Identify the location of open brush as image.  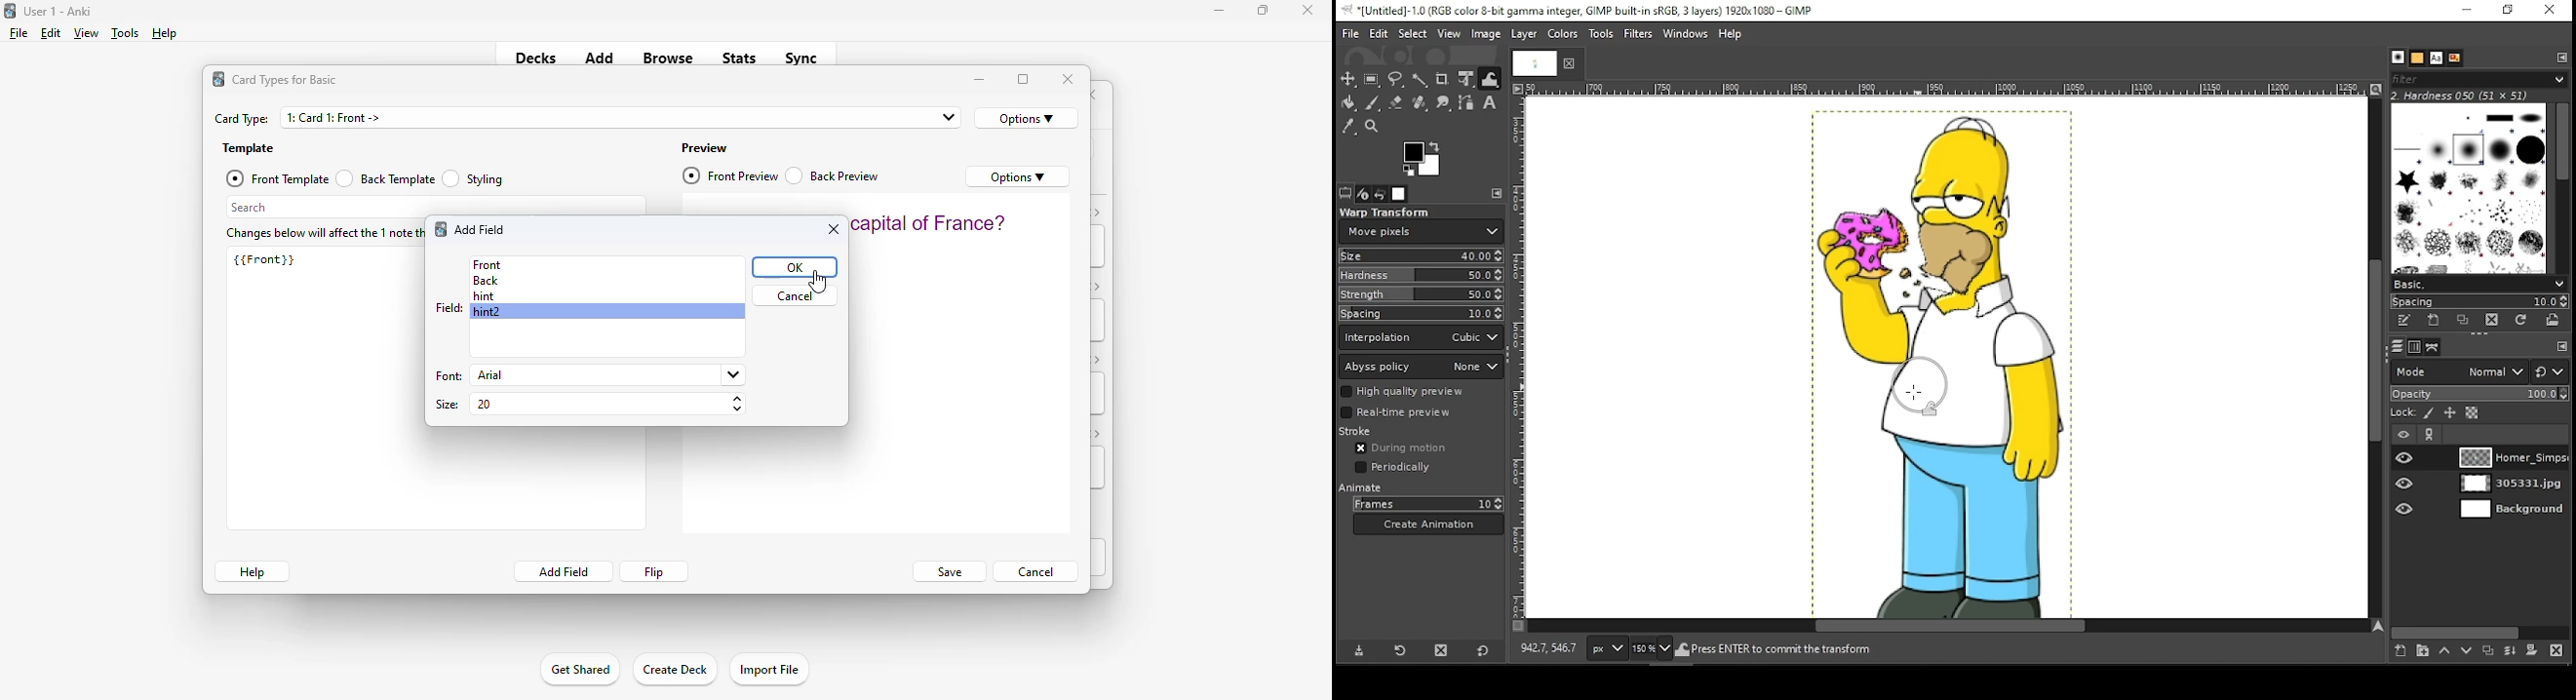
(2556, 320).